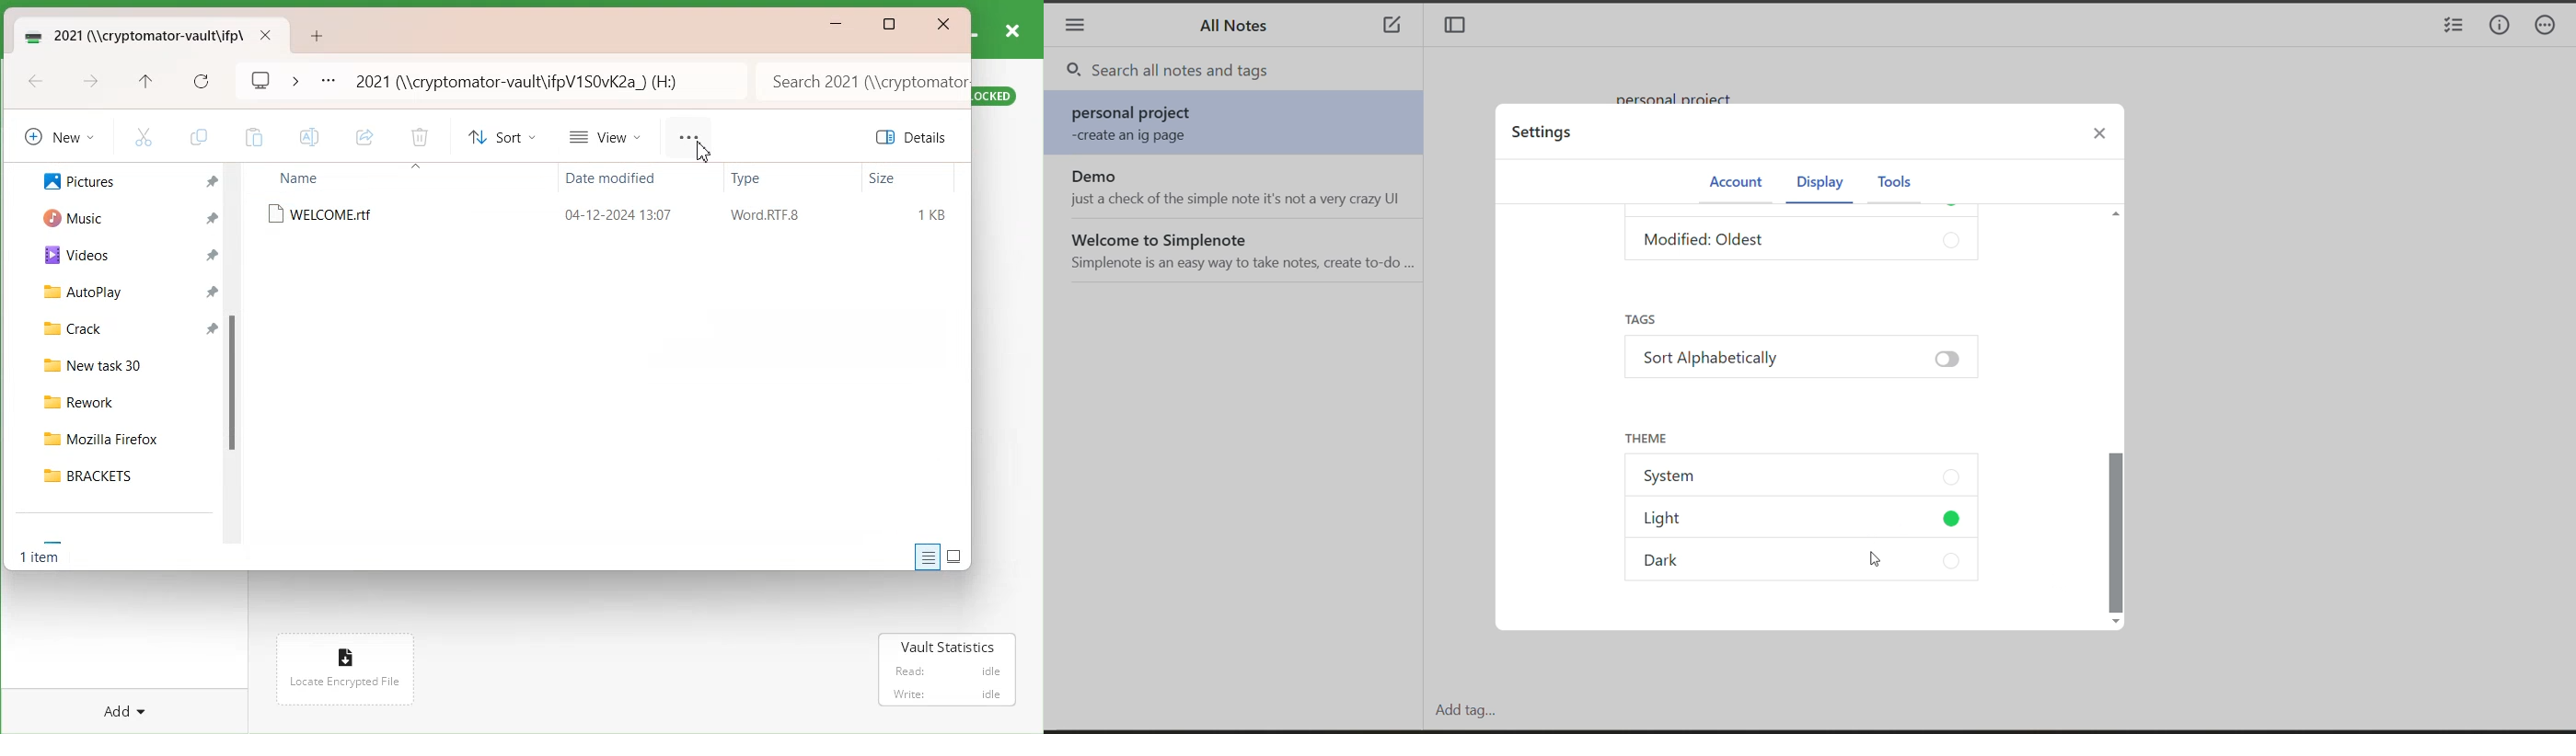 Image resolution: width=2576 pixels, height=756 pixels. I want to click on Minimize, so click(837, 24).